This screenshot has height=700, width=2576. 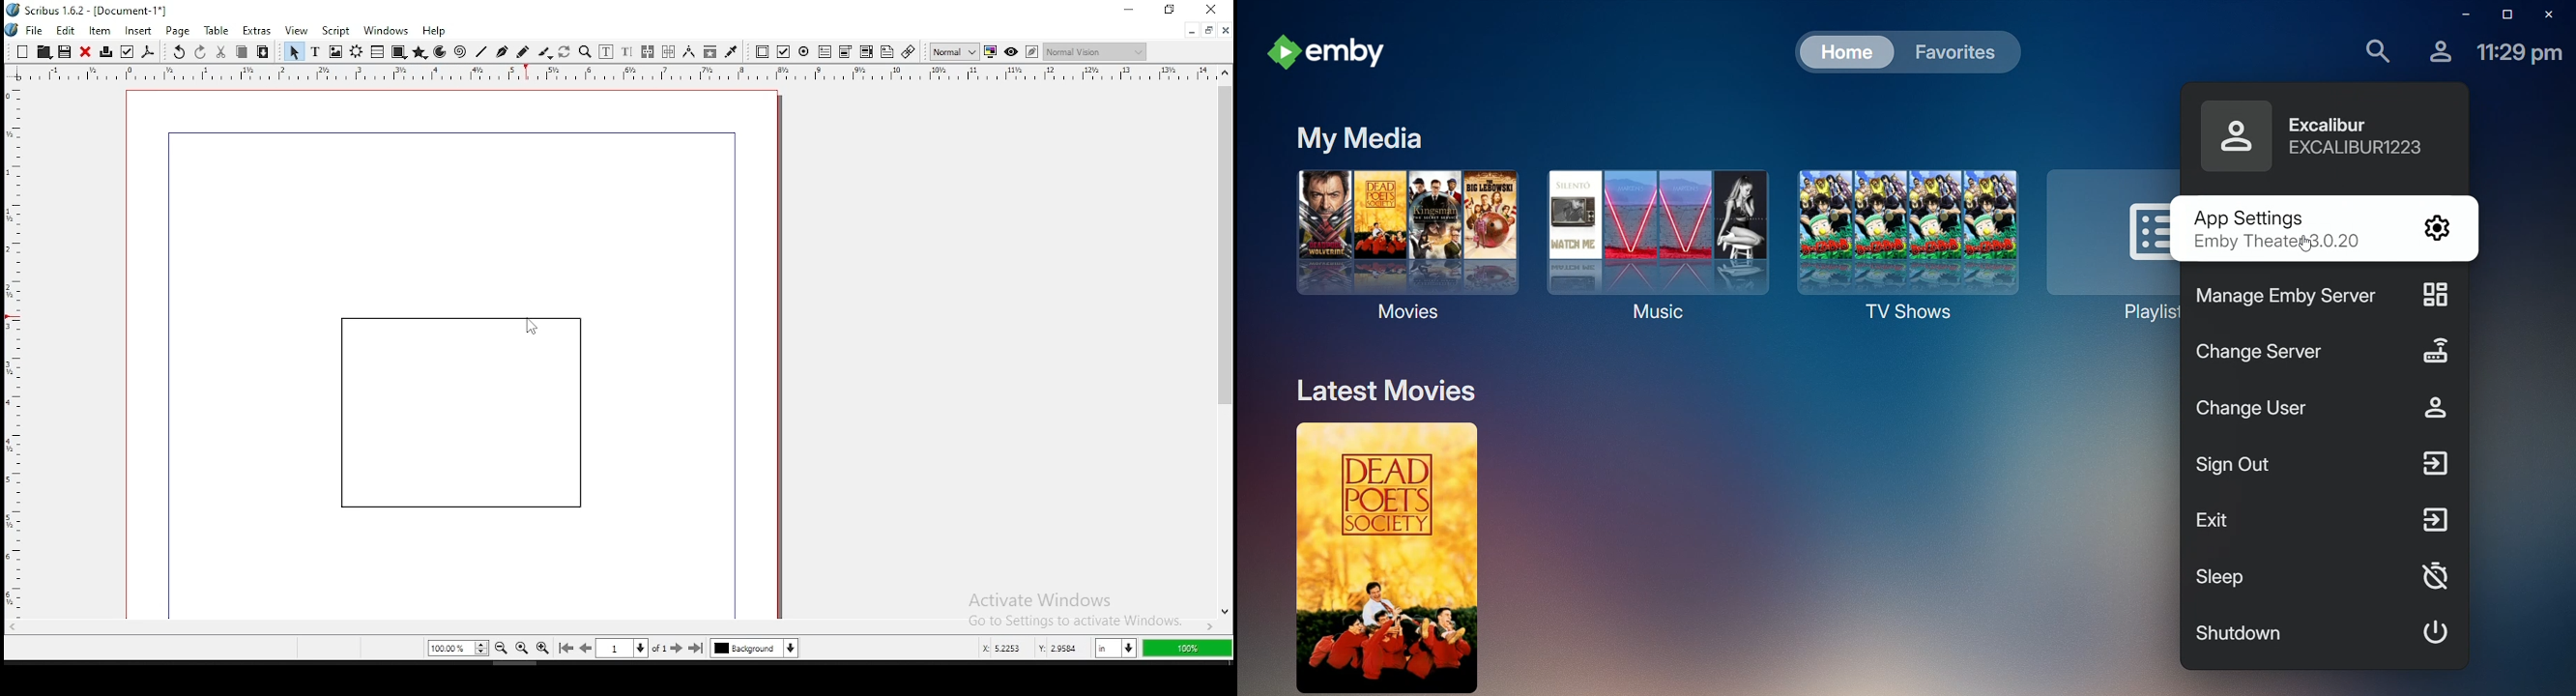 I want to click on windows, so click(x=386, y=31).